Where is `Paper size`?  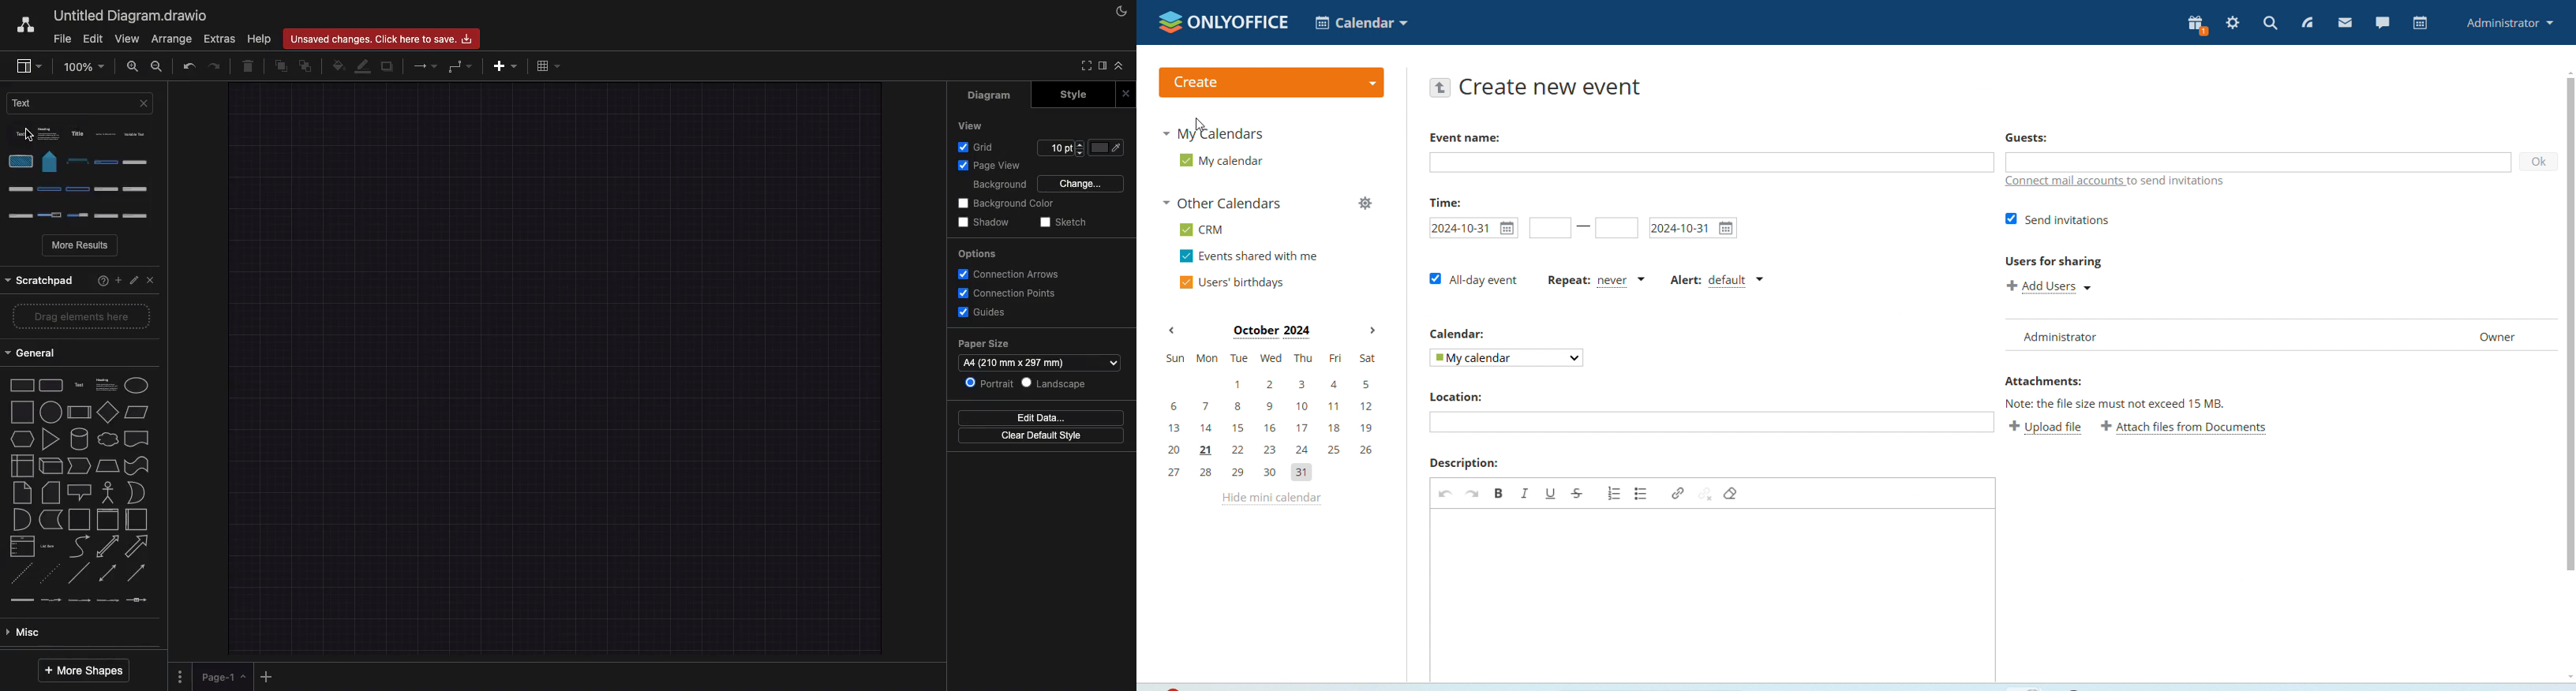 Paper size is located at coordinates (1039, 353).